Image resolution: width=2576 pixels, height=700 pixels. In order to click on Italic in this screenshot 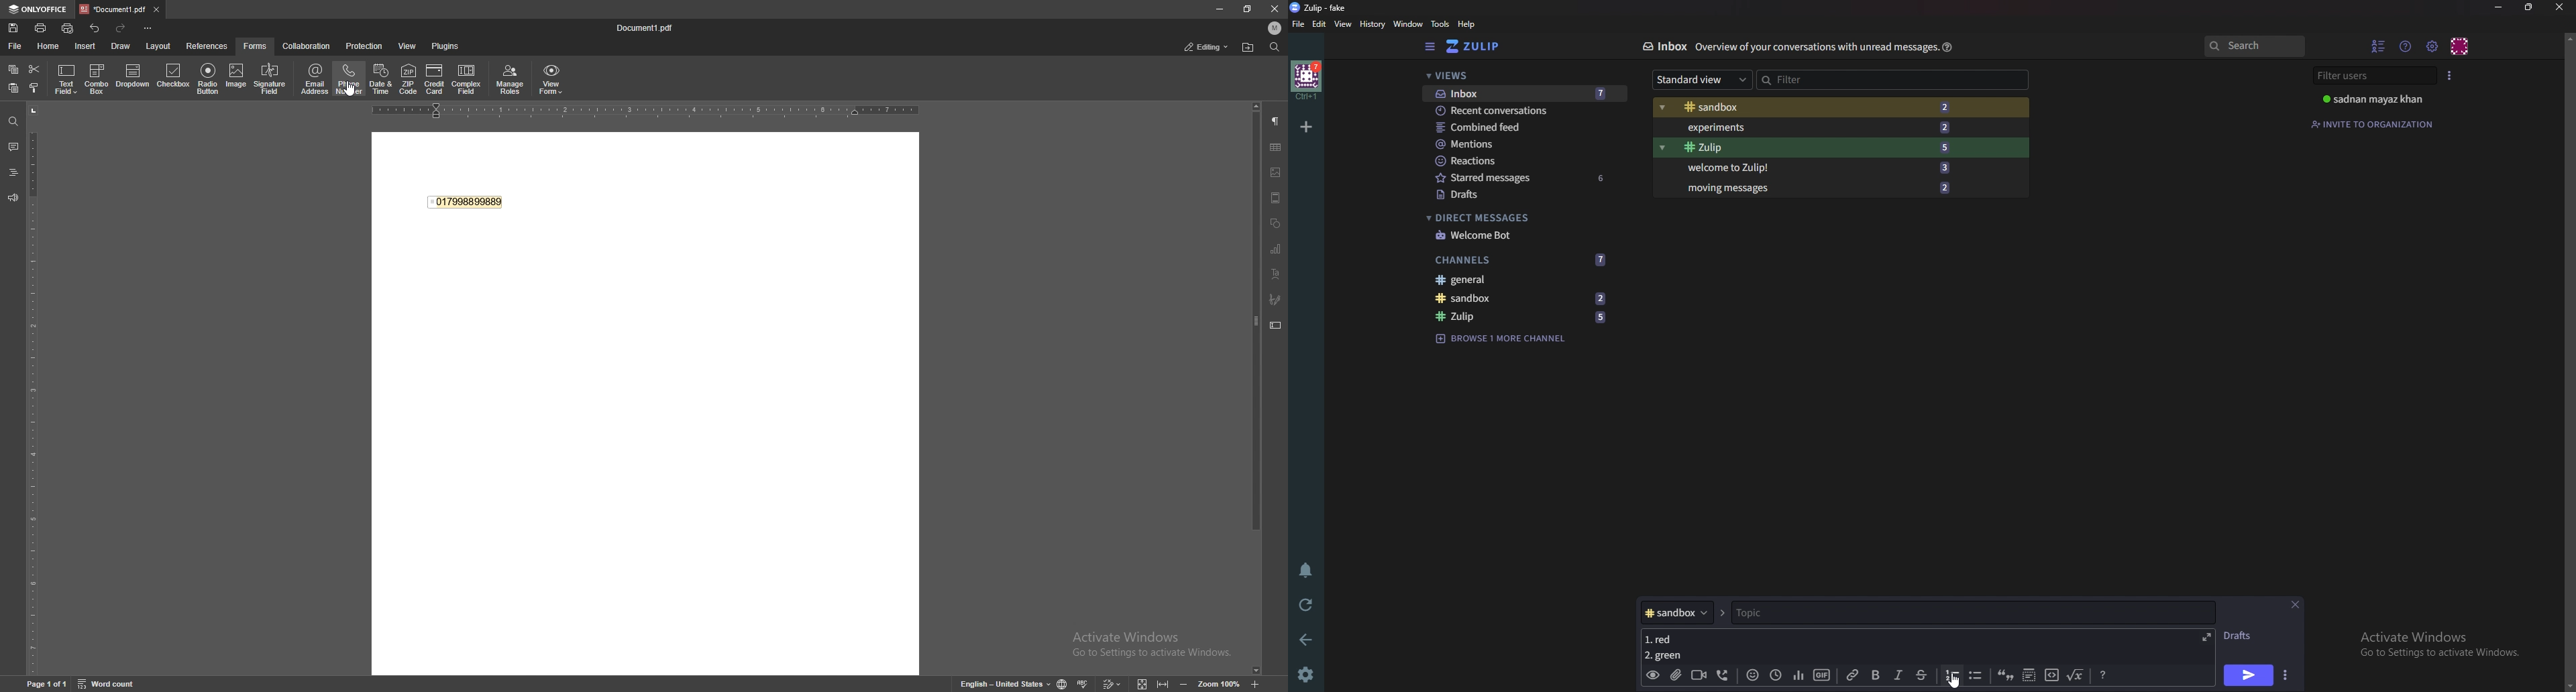, I will do `click(1897, 677)`.